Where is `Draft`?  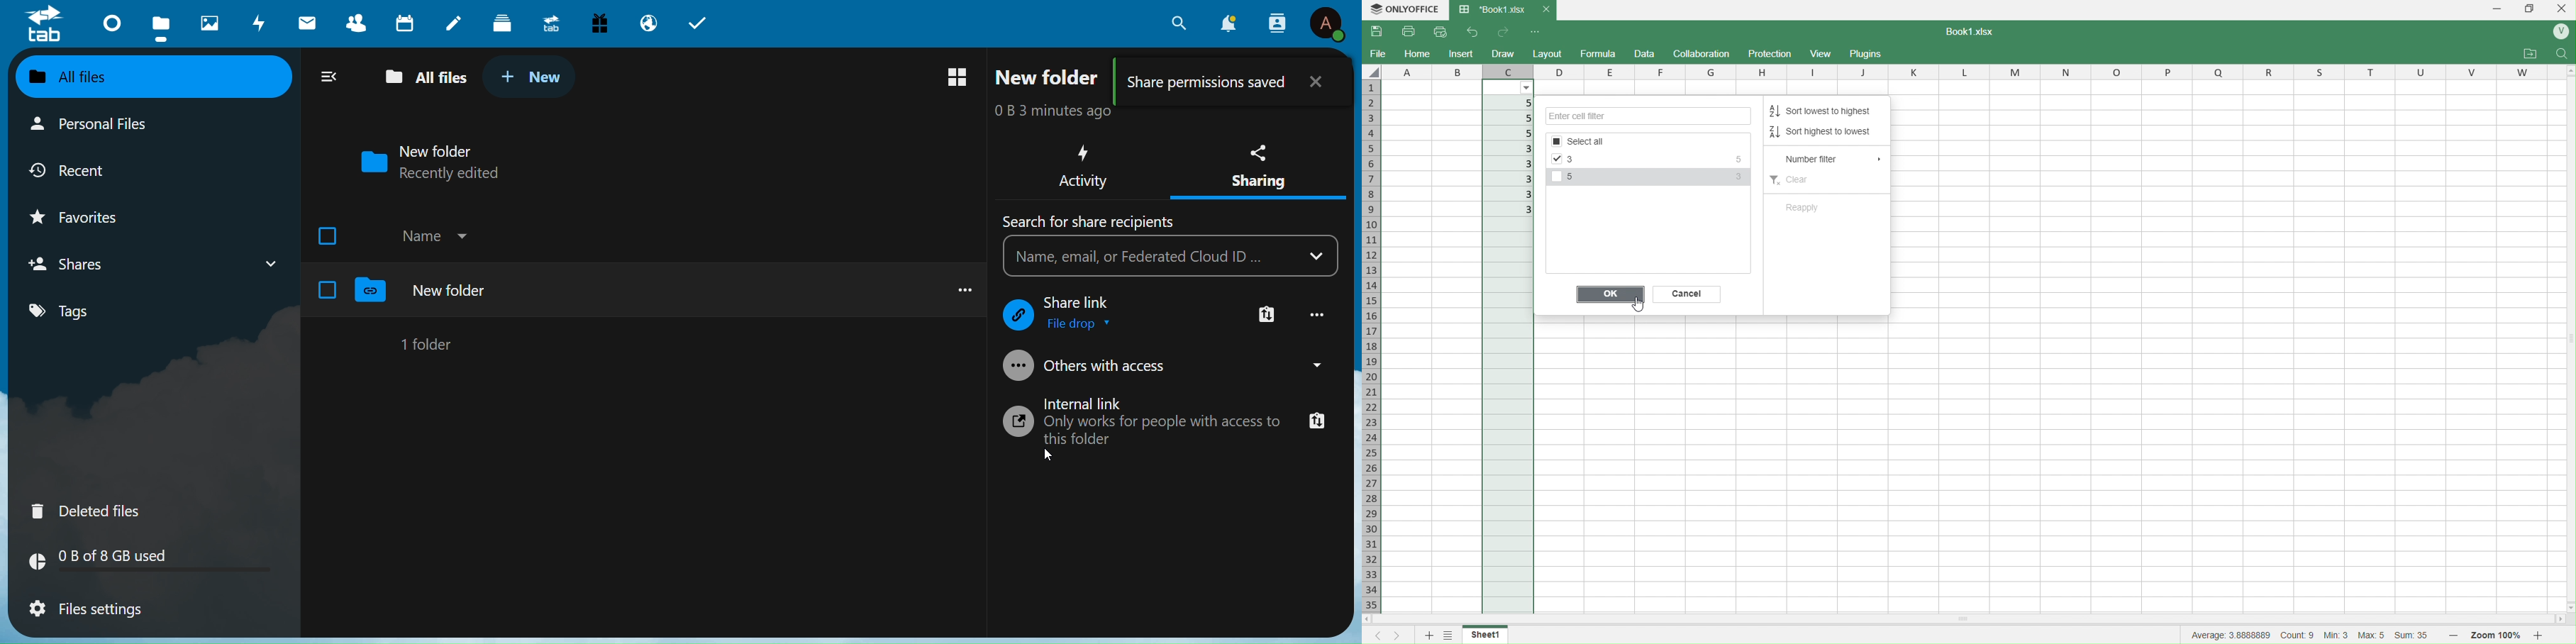
Draft is located at coordinates (1644, 54).